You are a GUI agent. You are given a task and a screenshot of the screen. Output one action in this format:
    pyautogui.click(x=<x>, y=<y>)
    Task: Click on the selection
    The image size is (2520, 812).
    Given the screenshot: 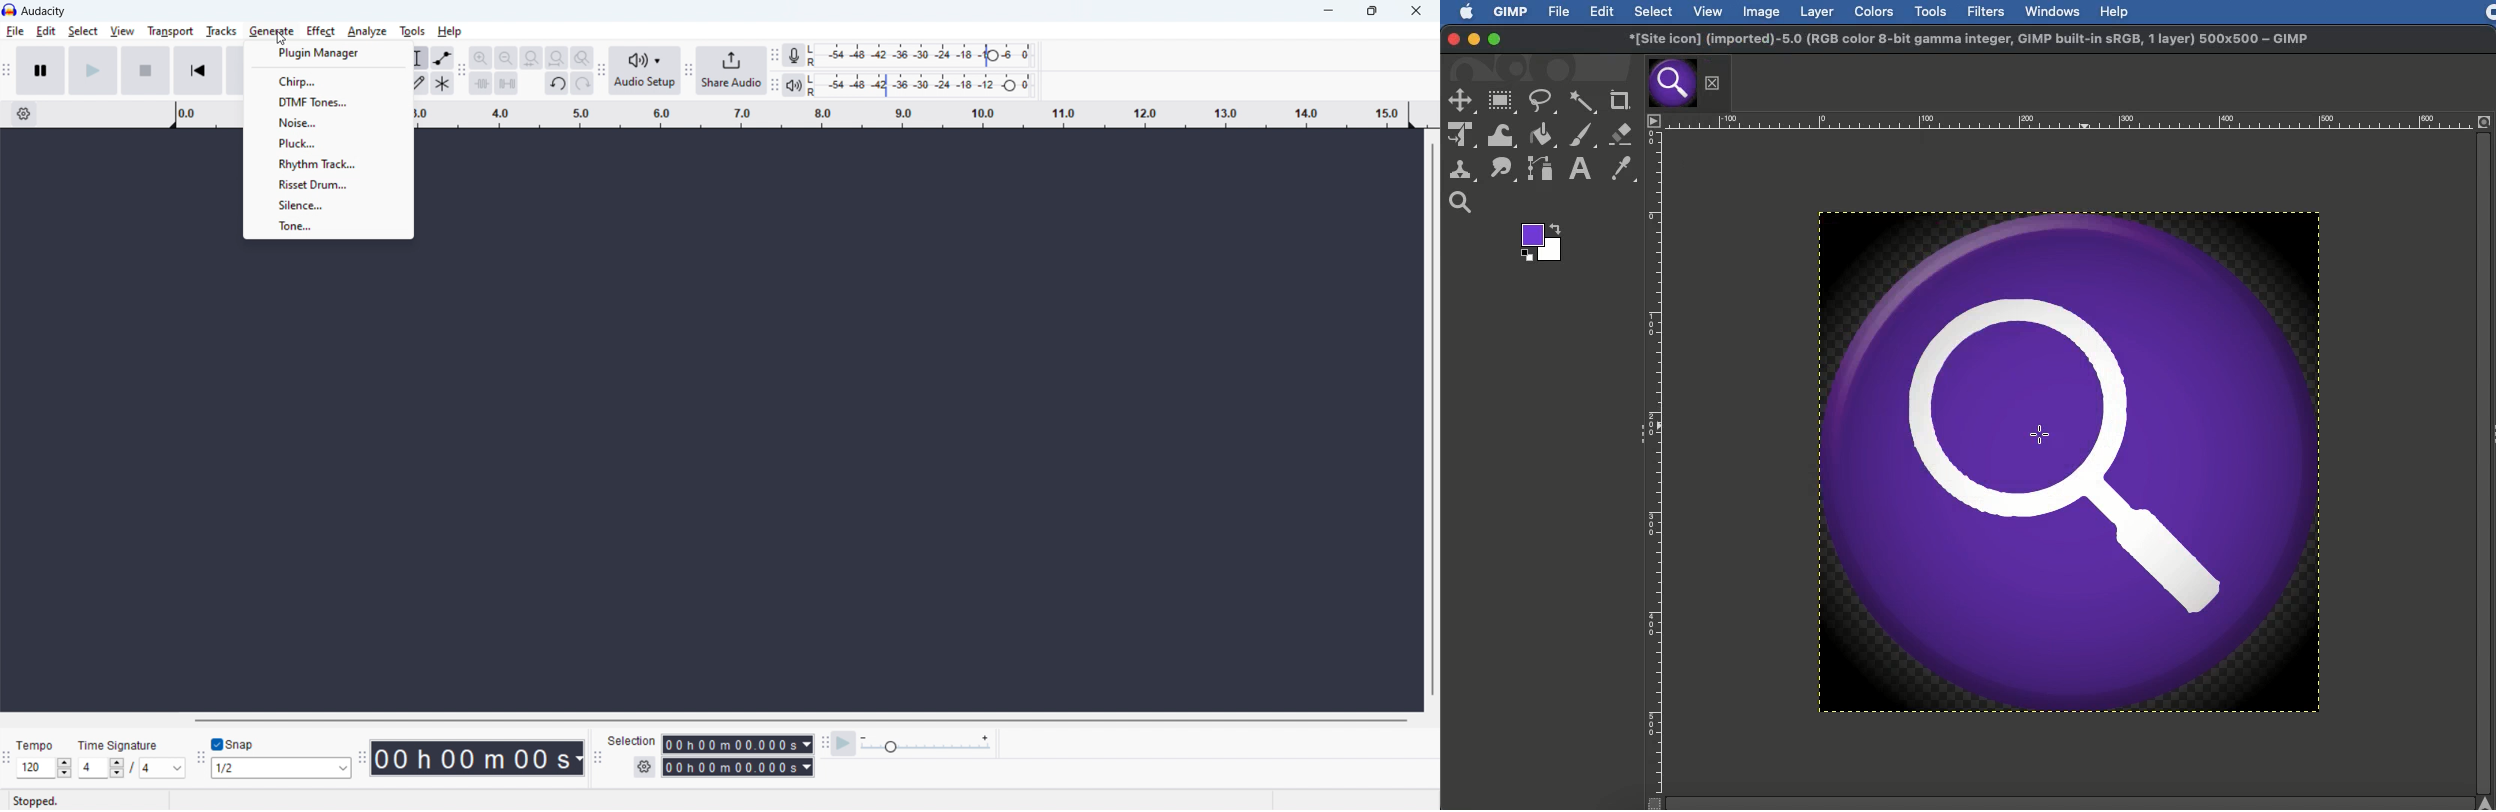 What is the action you would take?
    pyautogui.click(x=632, y=740)
    